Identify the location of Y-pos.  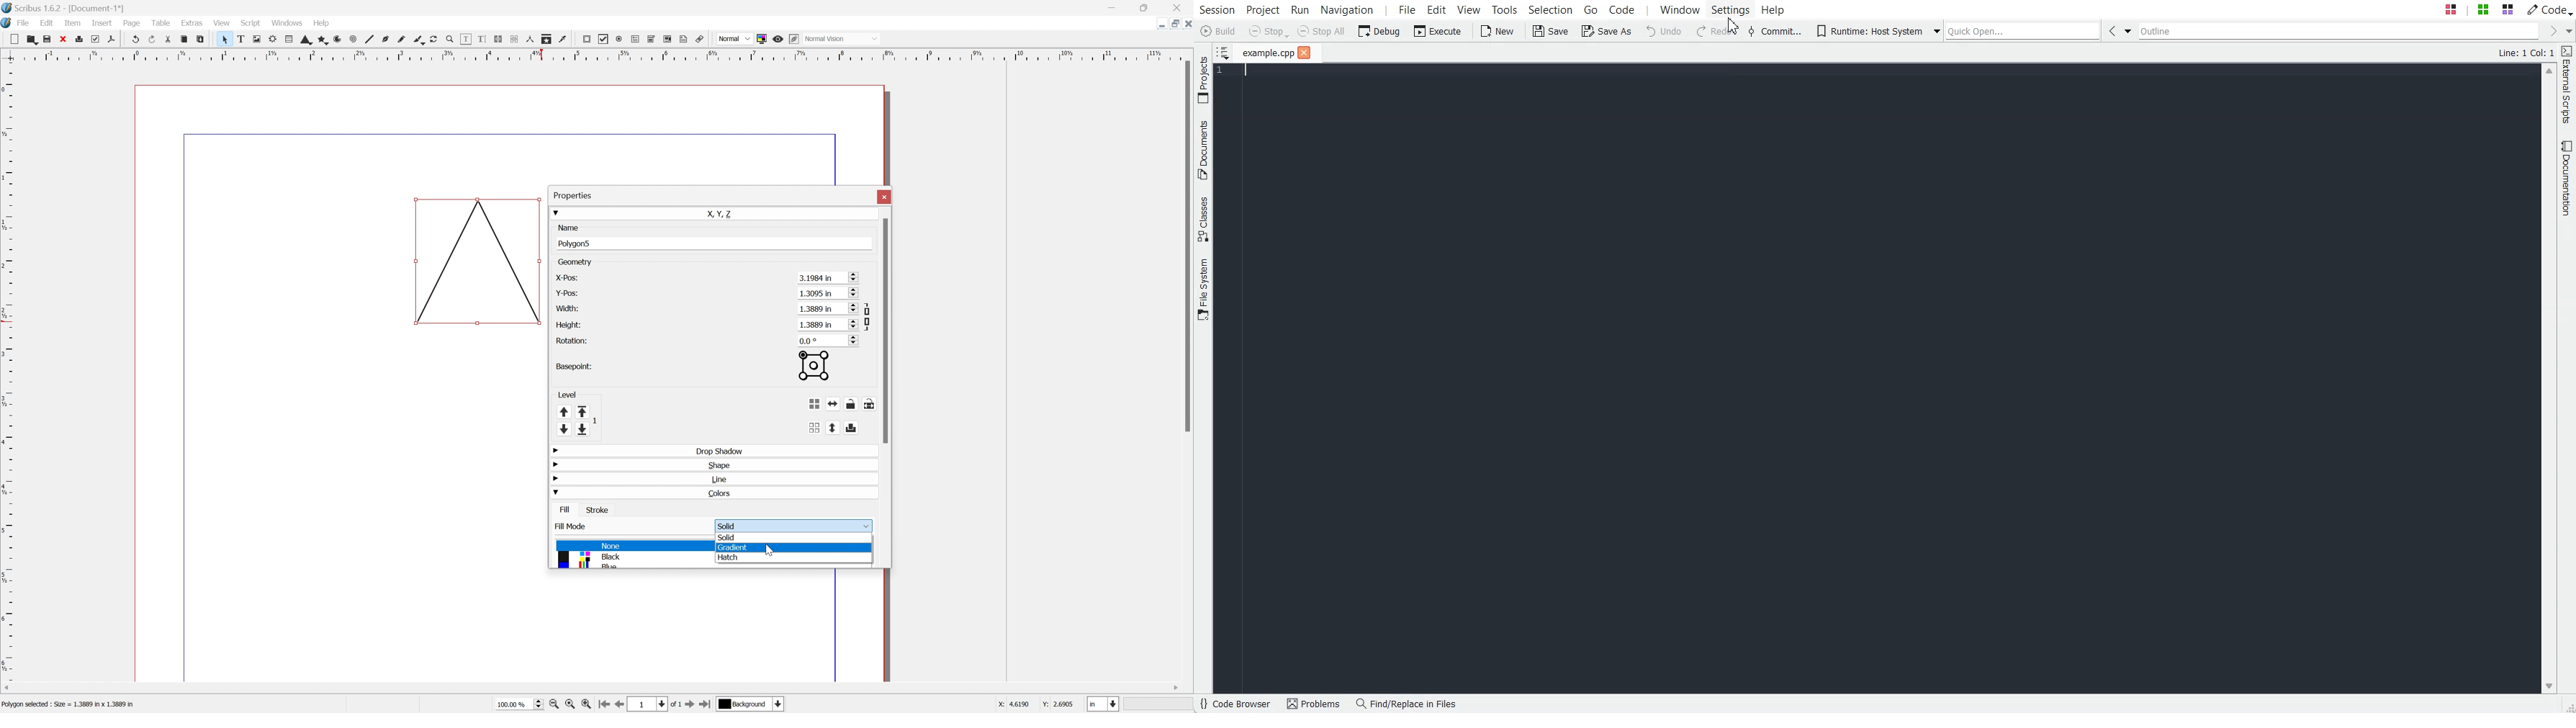
(566, 292).